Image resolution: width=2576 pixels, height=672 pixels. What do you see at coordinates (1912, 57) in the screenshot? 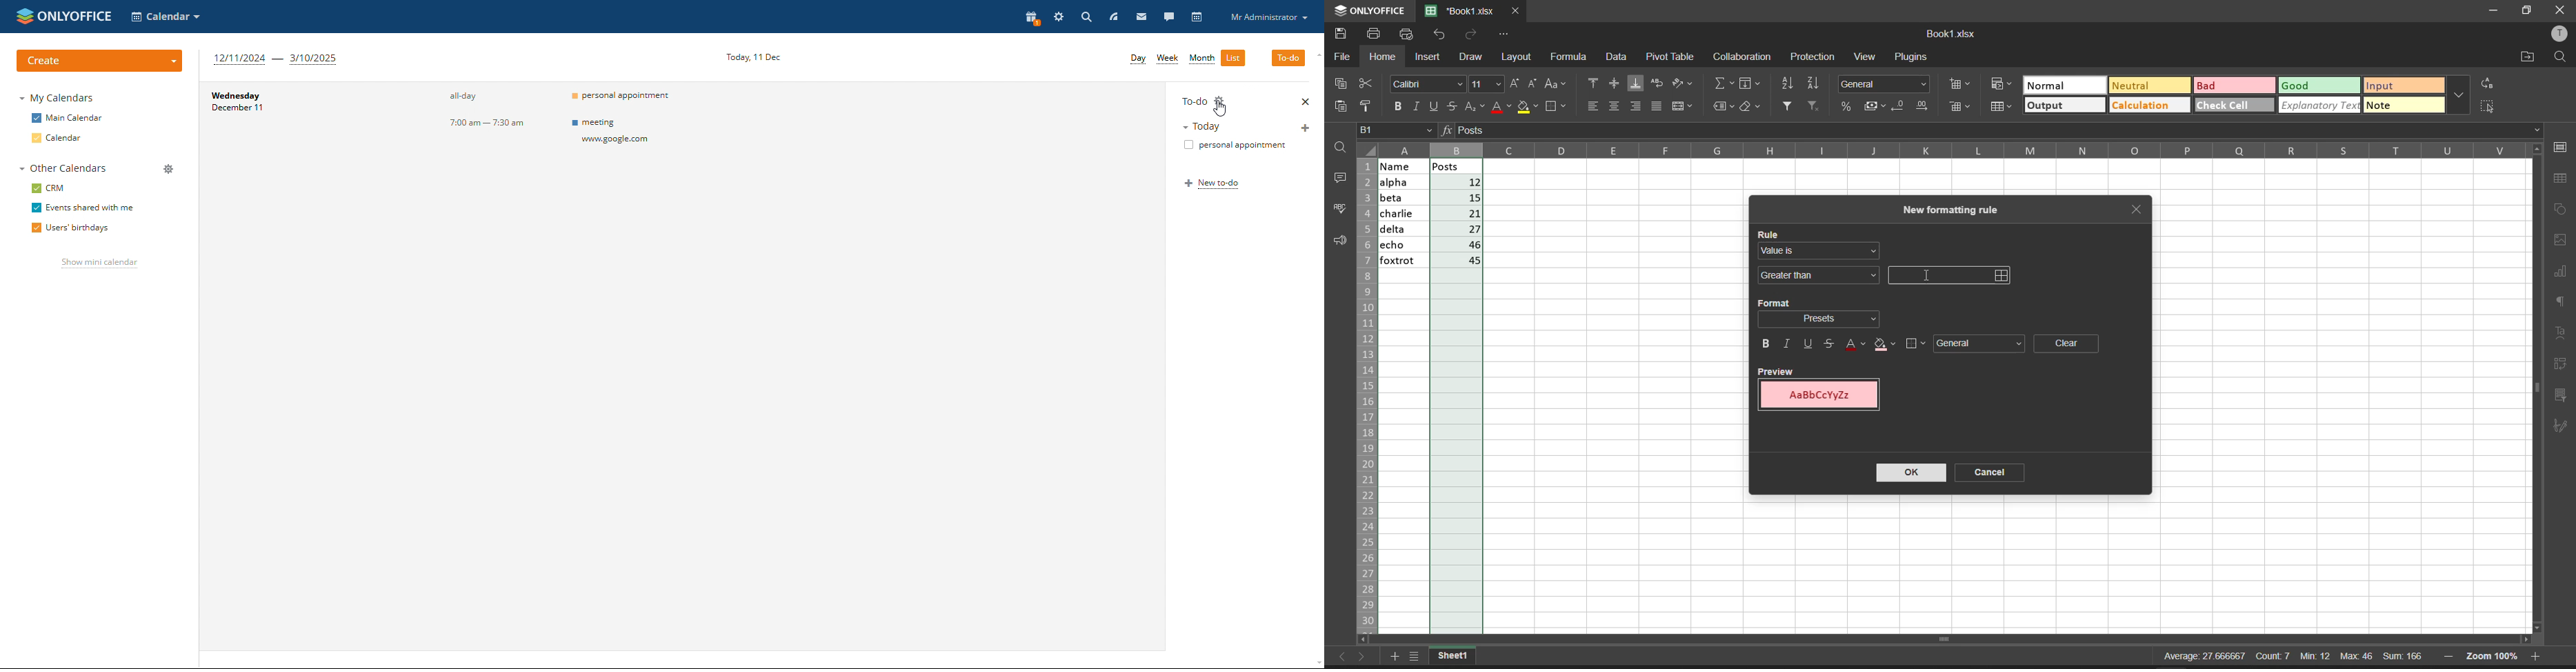
I see `plugins` at bounding box center [1912, 57].